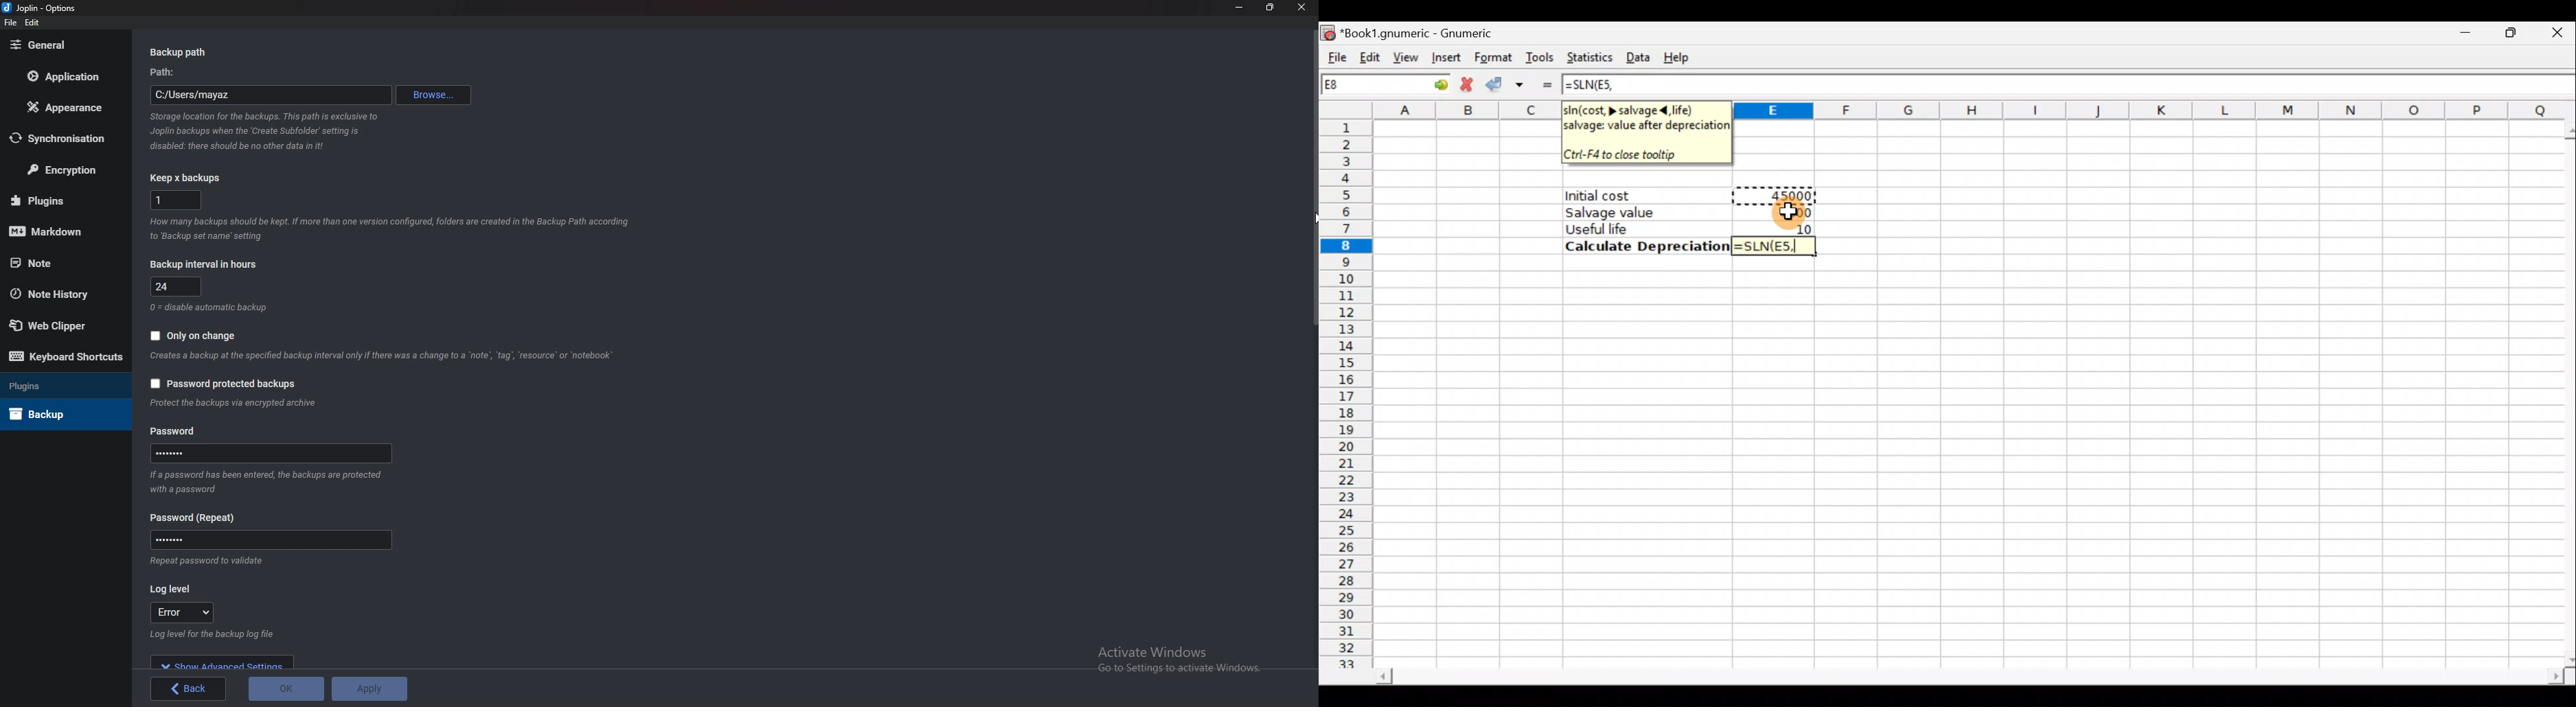 The height and width of the screenshot is (728, 2576). Describe the element at coordinates (1271, 7) in the screenshot. I see `resize` at that location.